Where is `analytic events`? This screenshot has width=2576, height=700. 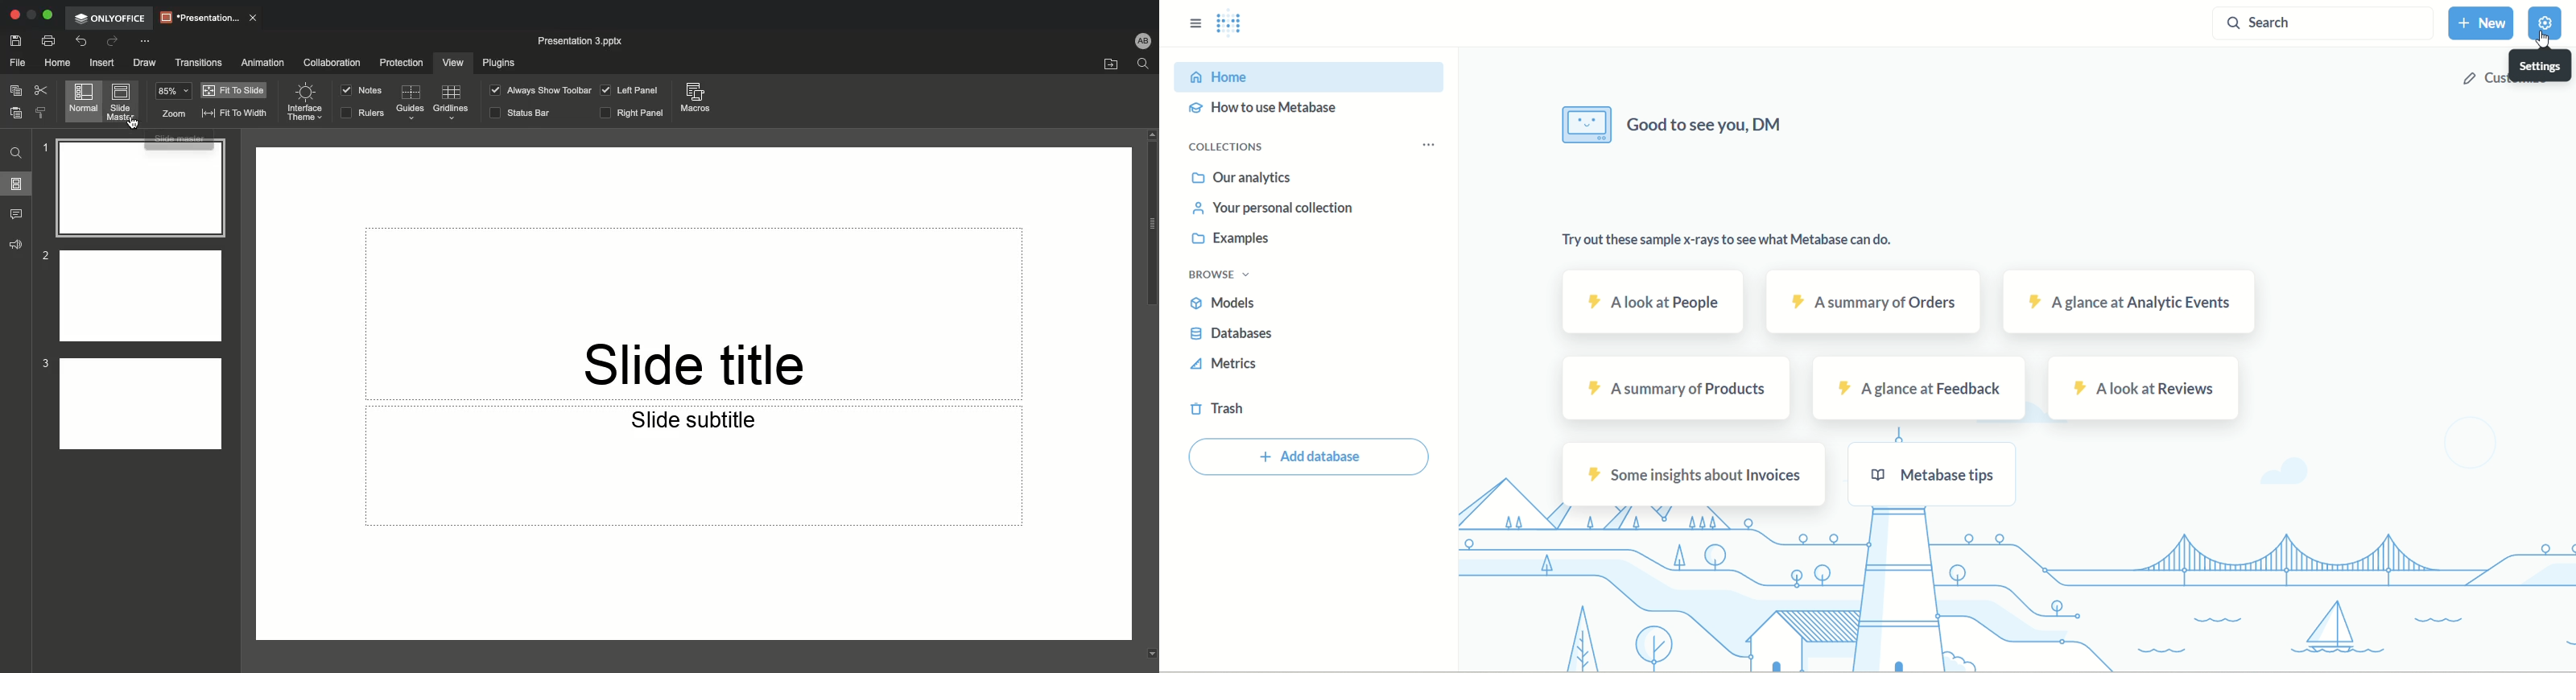
analytic events is located at coordinates (2127, 303).